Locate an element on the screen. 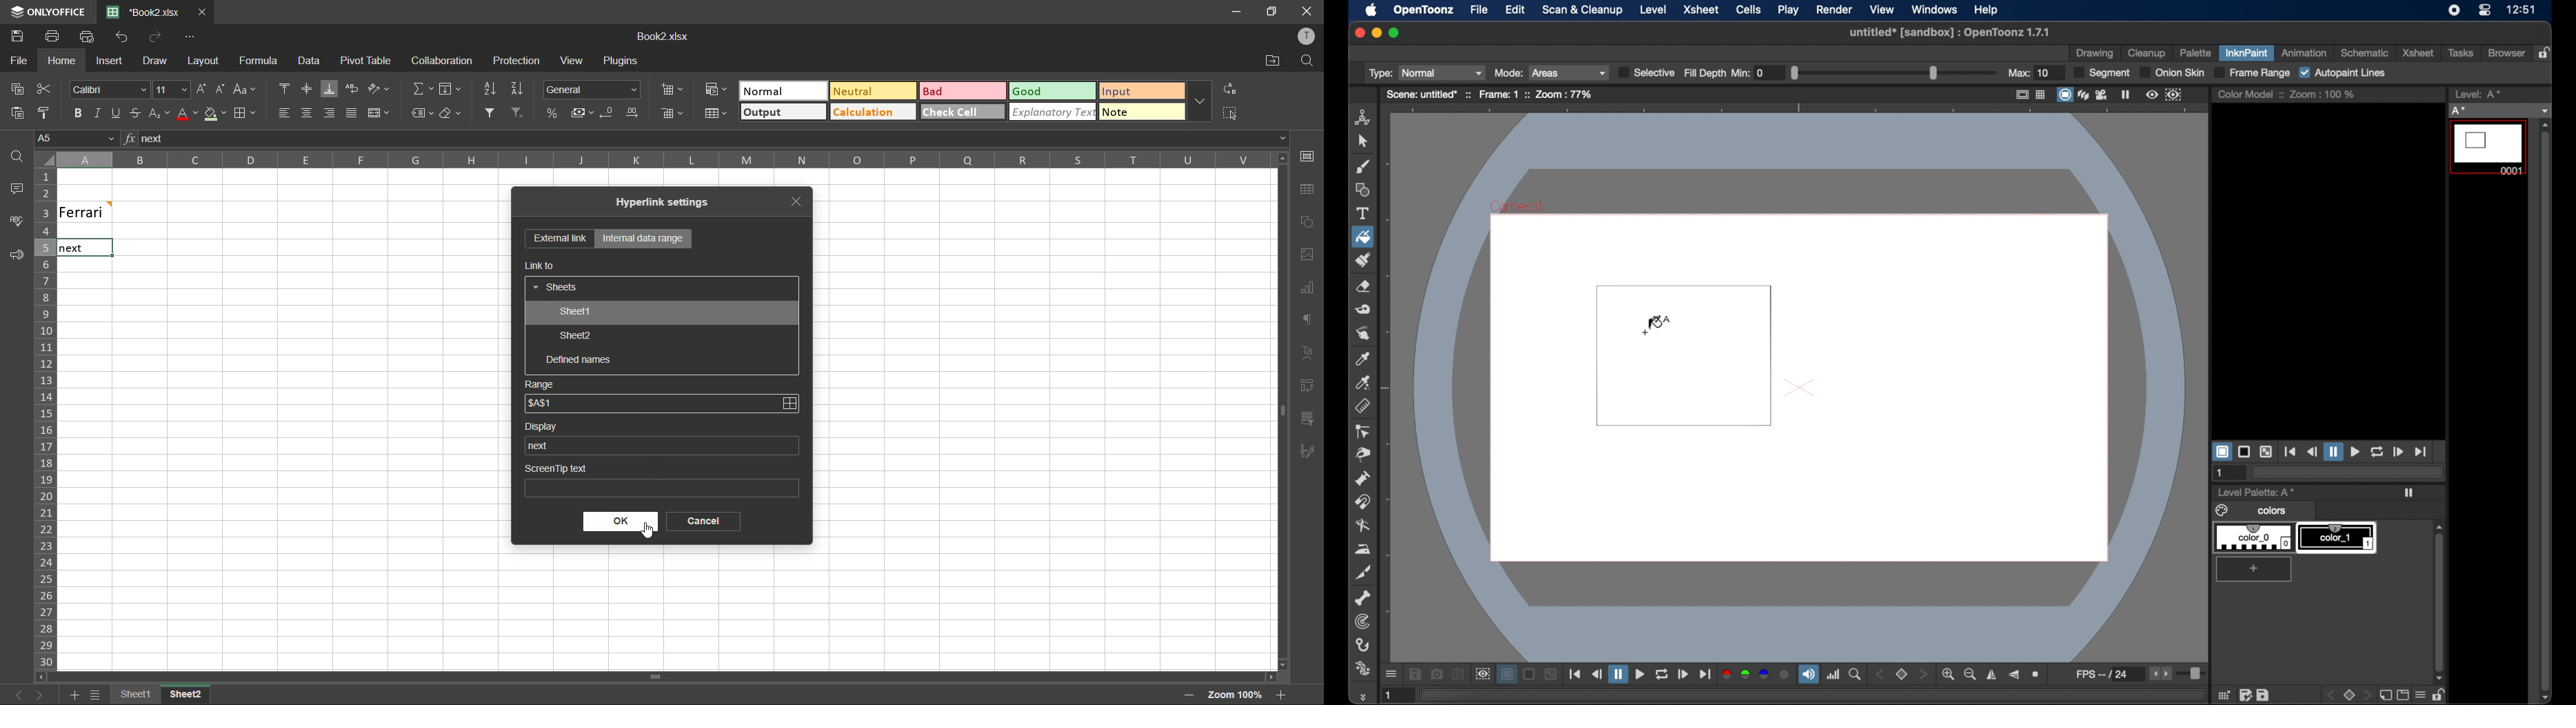  safe area is located at coordinates (2021, 94).